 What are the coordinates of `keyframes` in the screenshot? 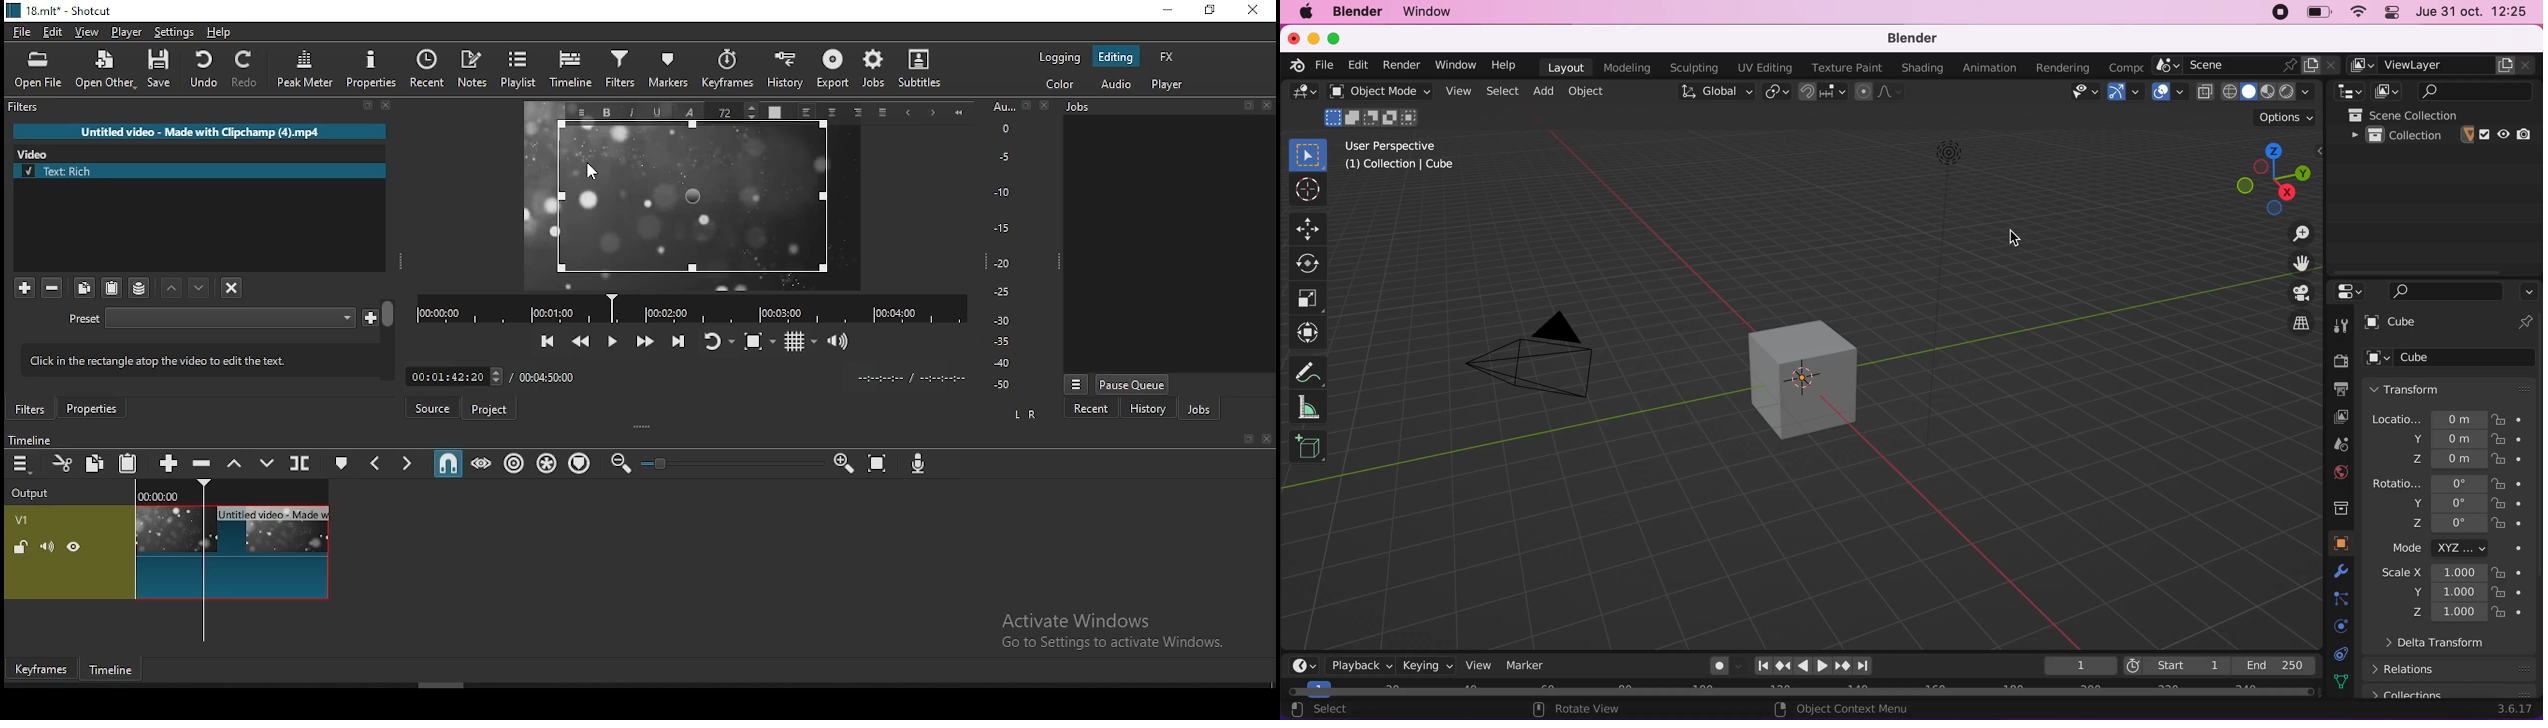 It's located at (42, 669).